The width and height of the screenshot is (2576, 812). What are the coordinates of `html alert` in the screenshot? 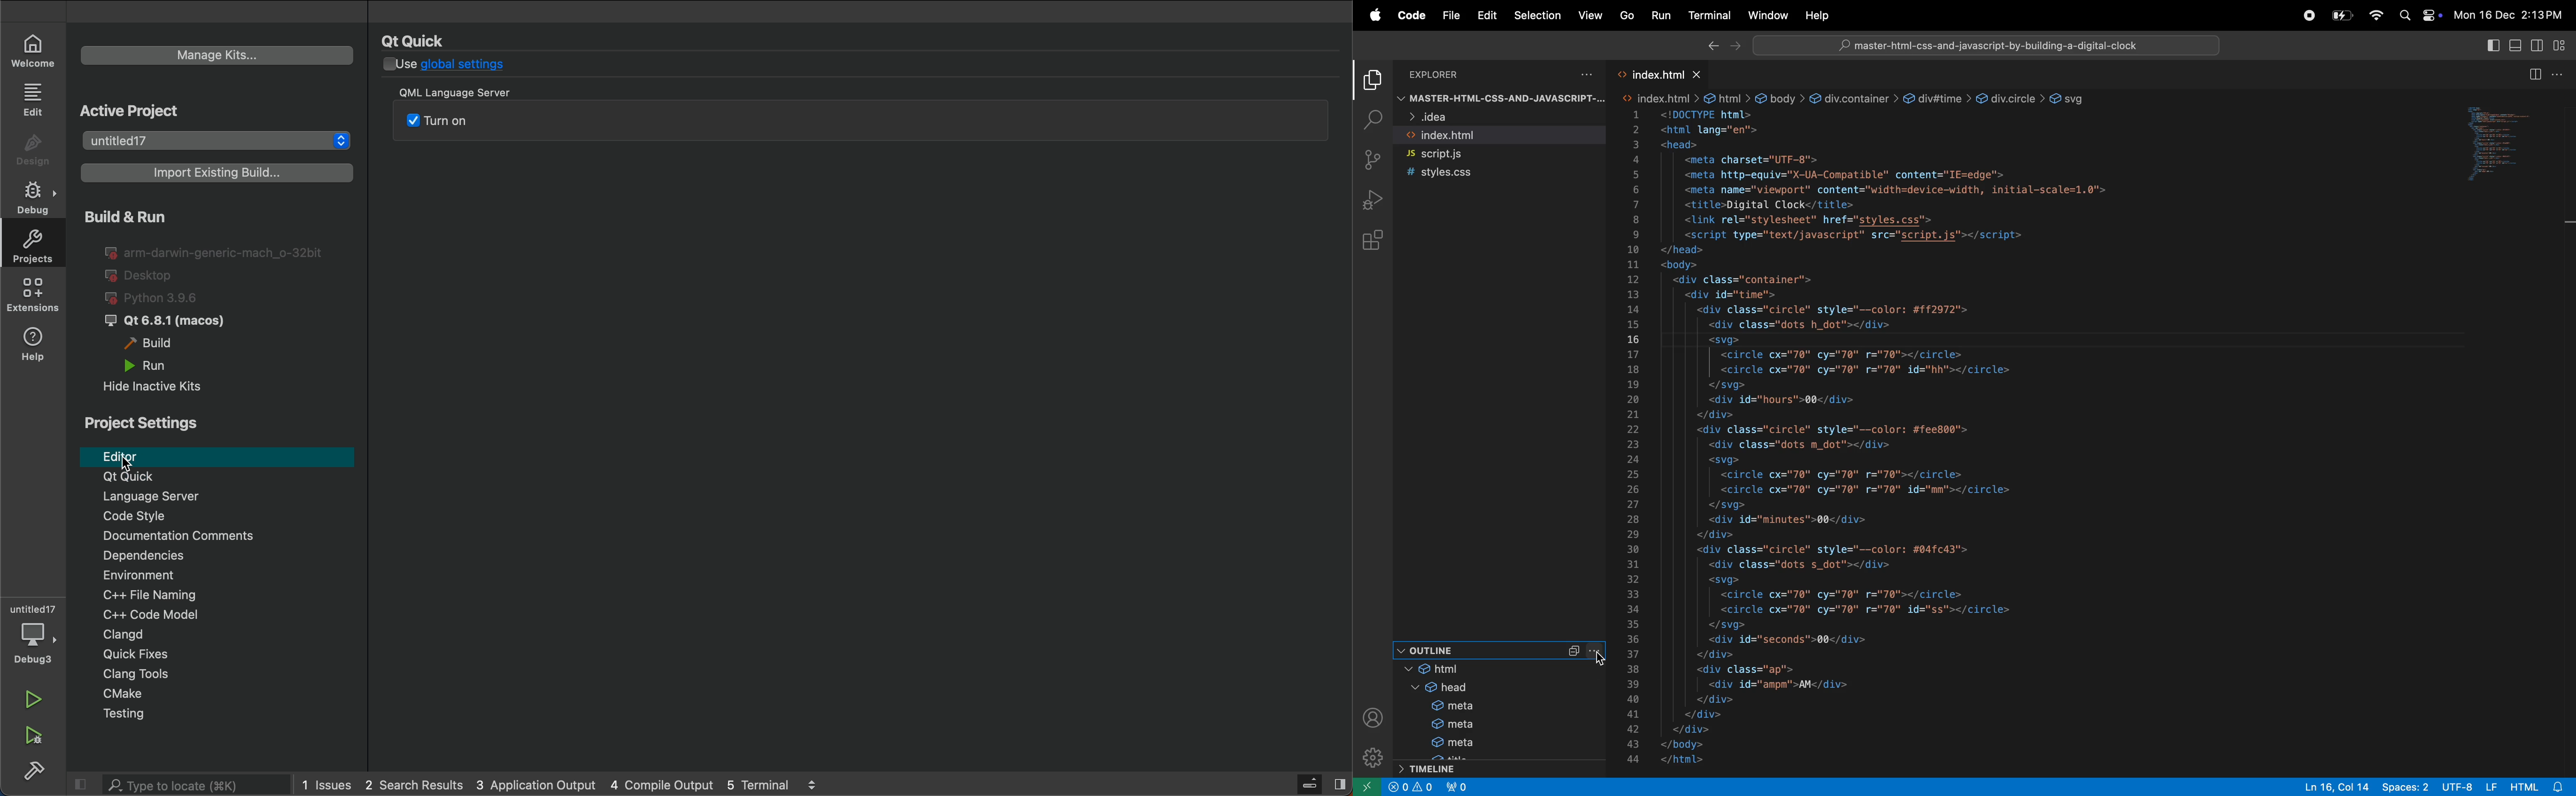 It's located at (2537, 787).